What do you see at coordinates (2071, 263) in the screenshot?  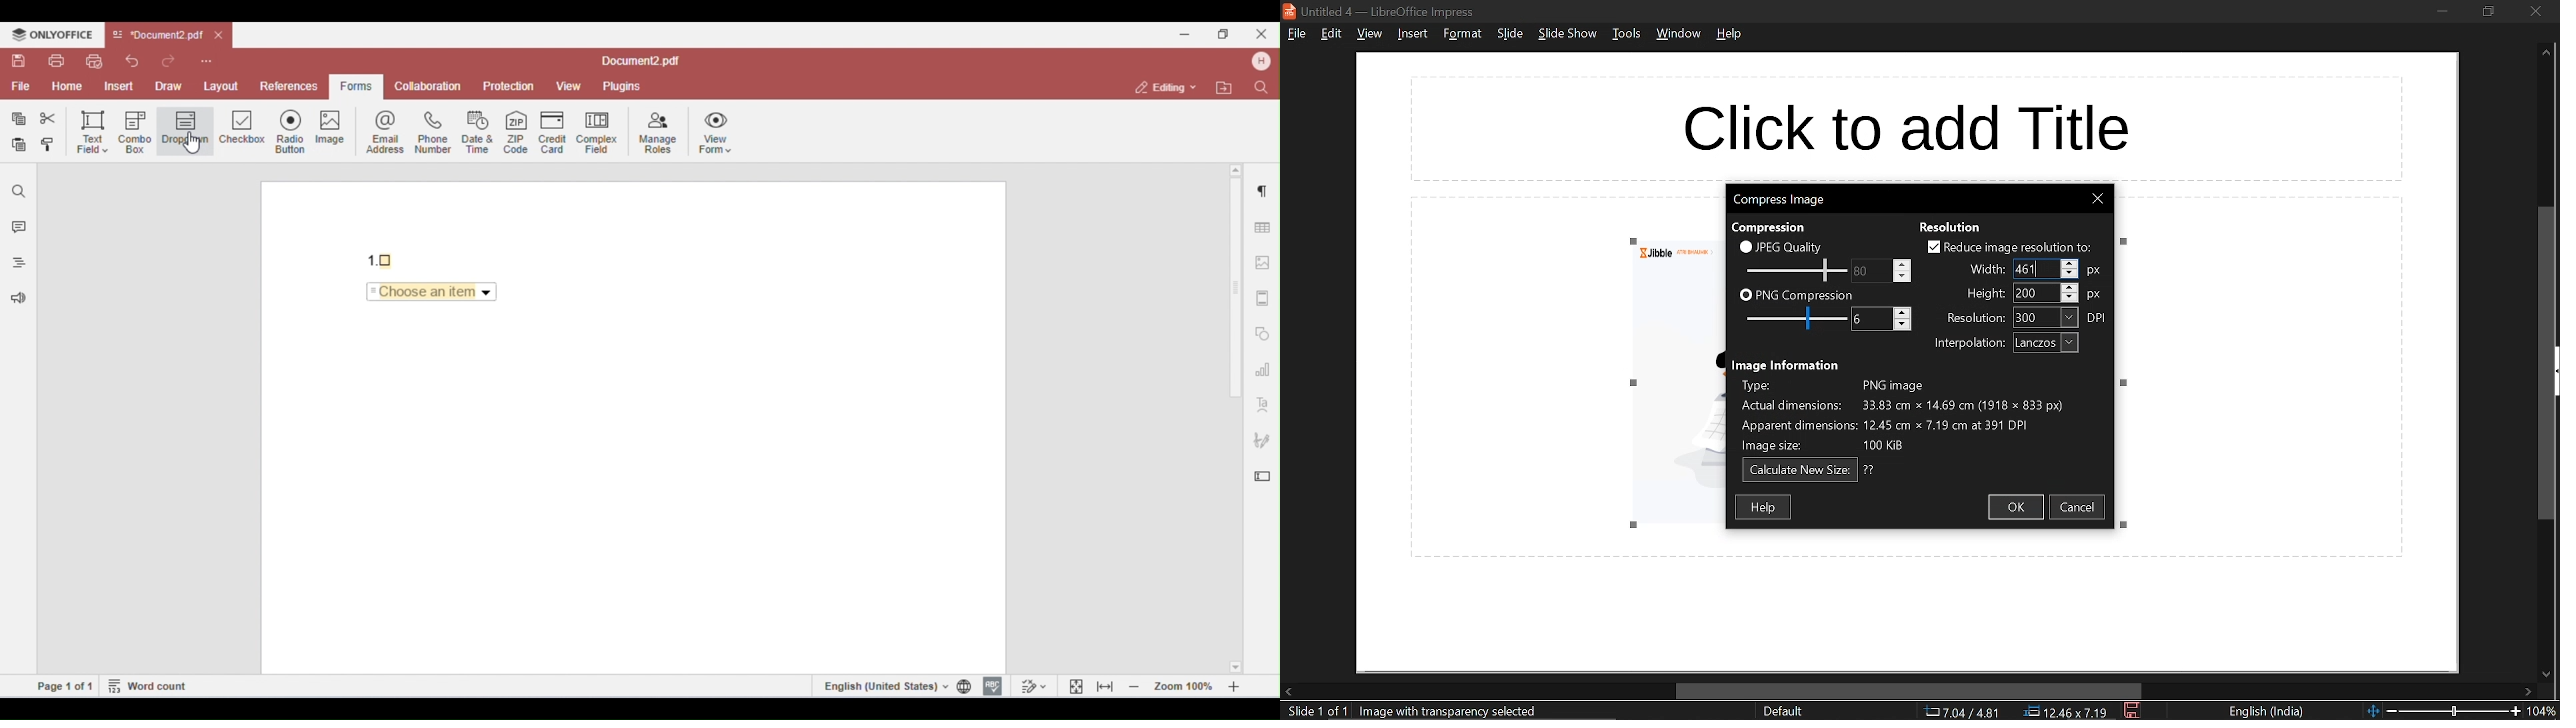 I see `Increase ` at bounding box center [2071, 263].